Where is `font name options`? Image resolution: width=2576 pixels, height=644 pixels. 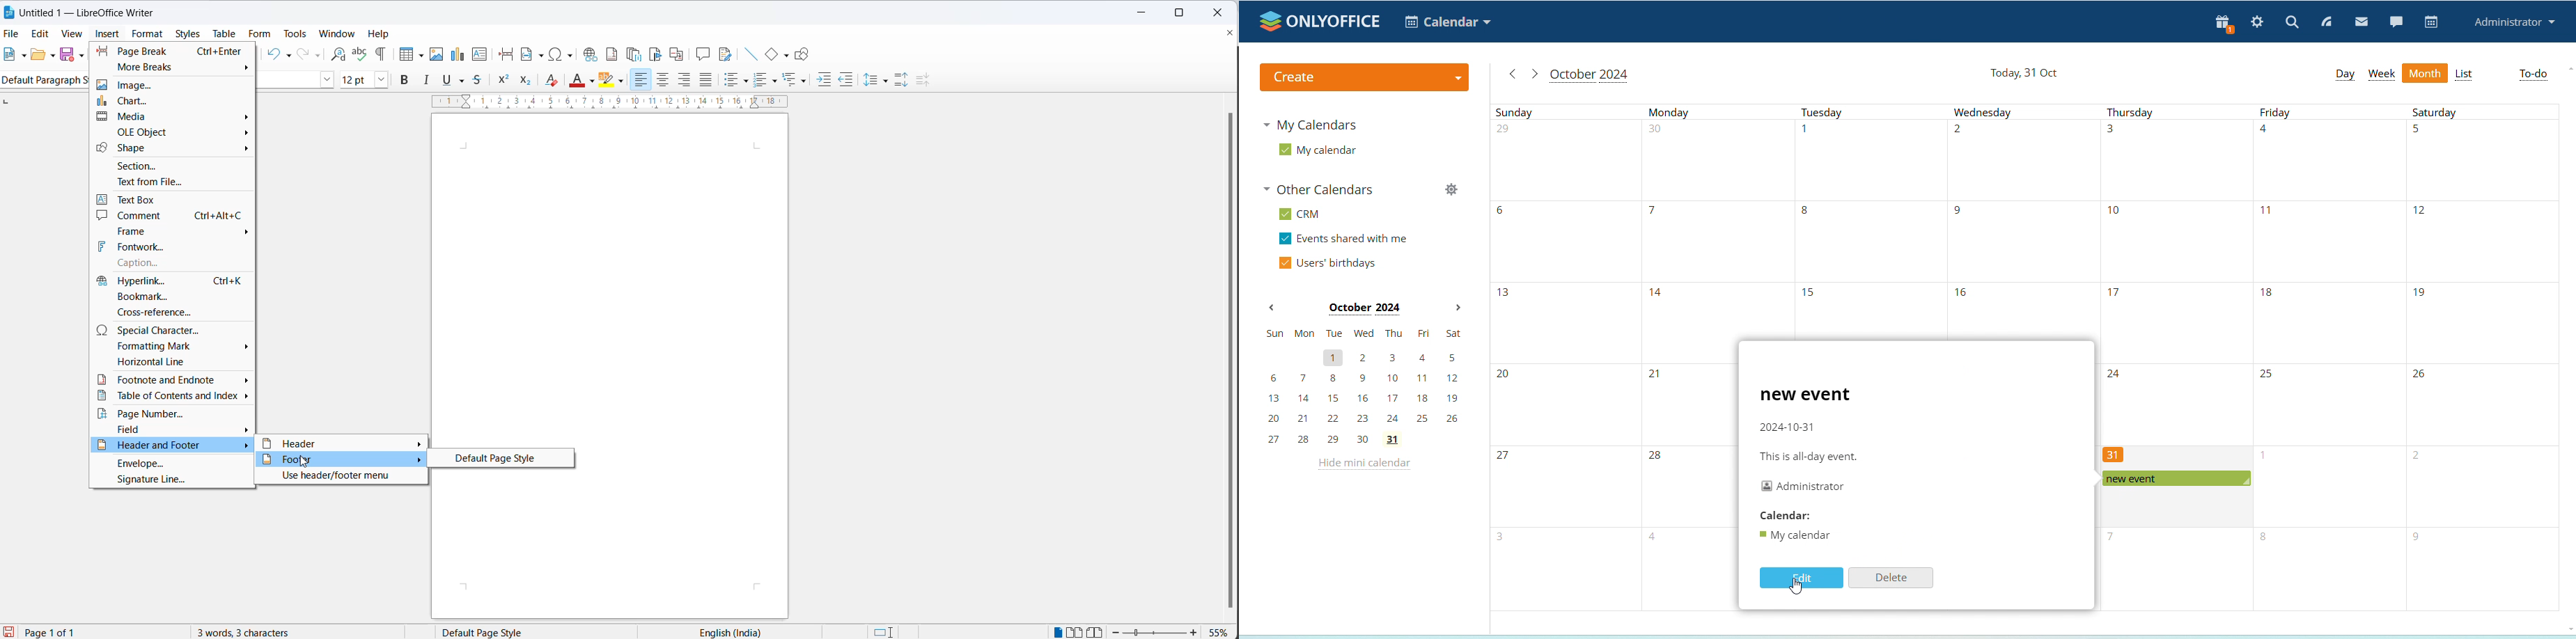
font name options is located at coordinates (326, 80).